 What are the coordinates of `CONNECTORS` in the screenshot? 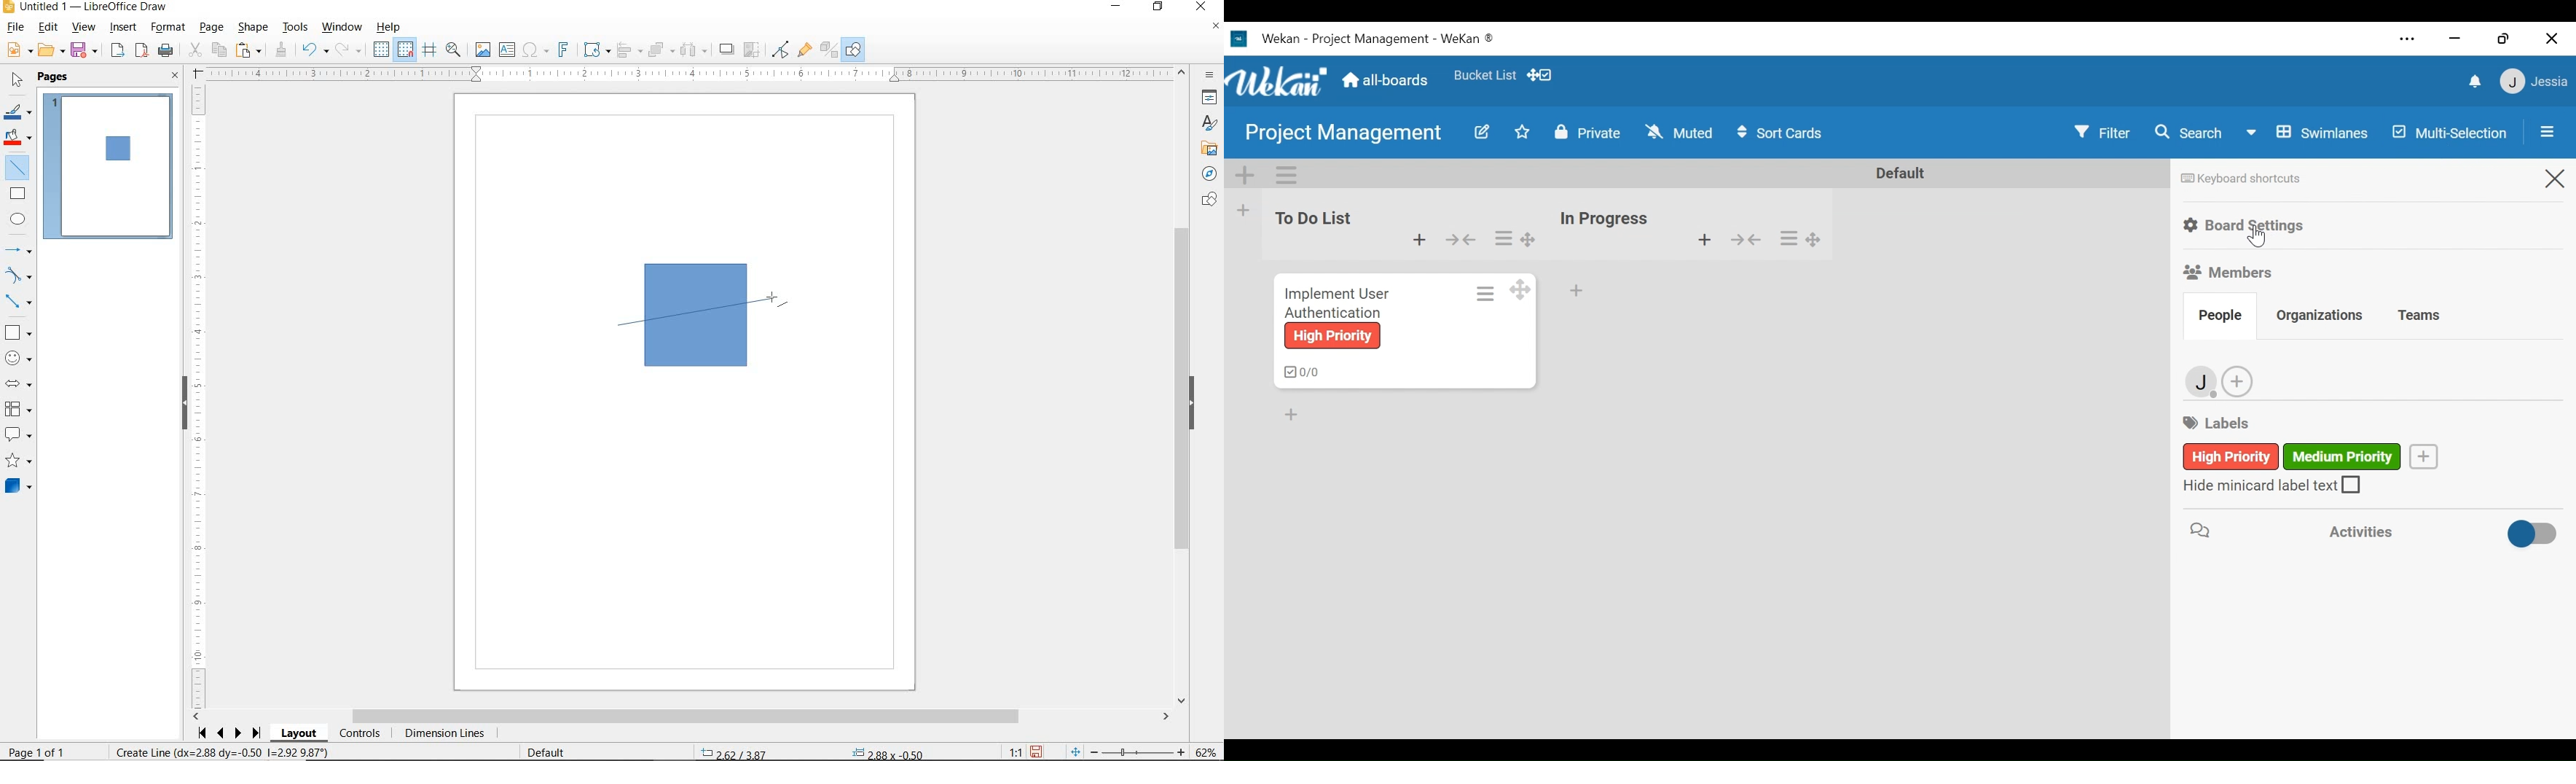 It's located at (18, 303).